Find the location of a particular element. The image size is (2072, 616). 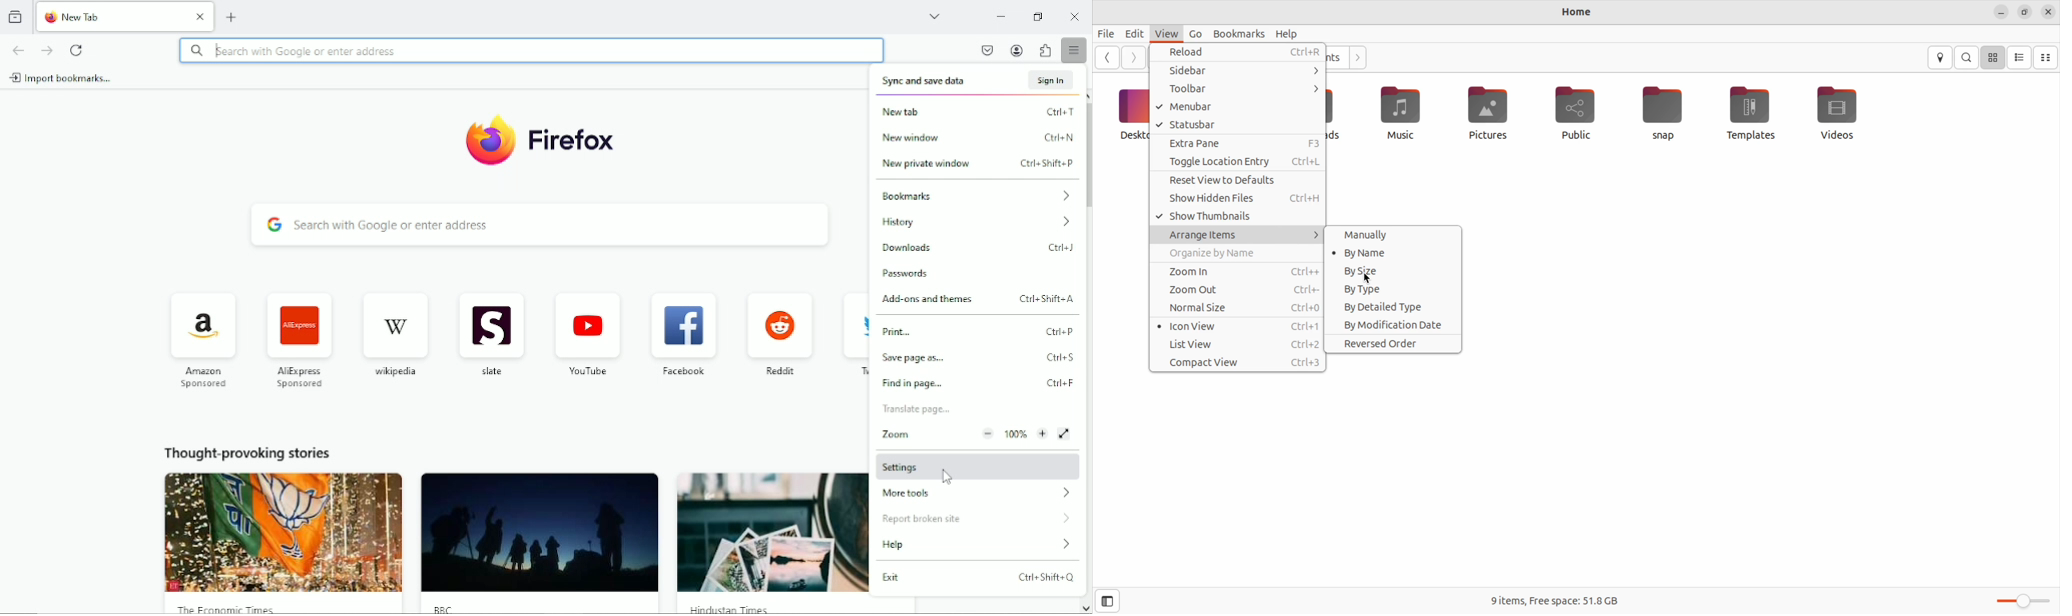

arrange items is located at coordinates (1235, 234).